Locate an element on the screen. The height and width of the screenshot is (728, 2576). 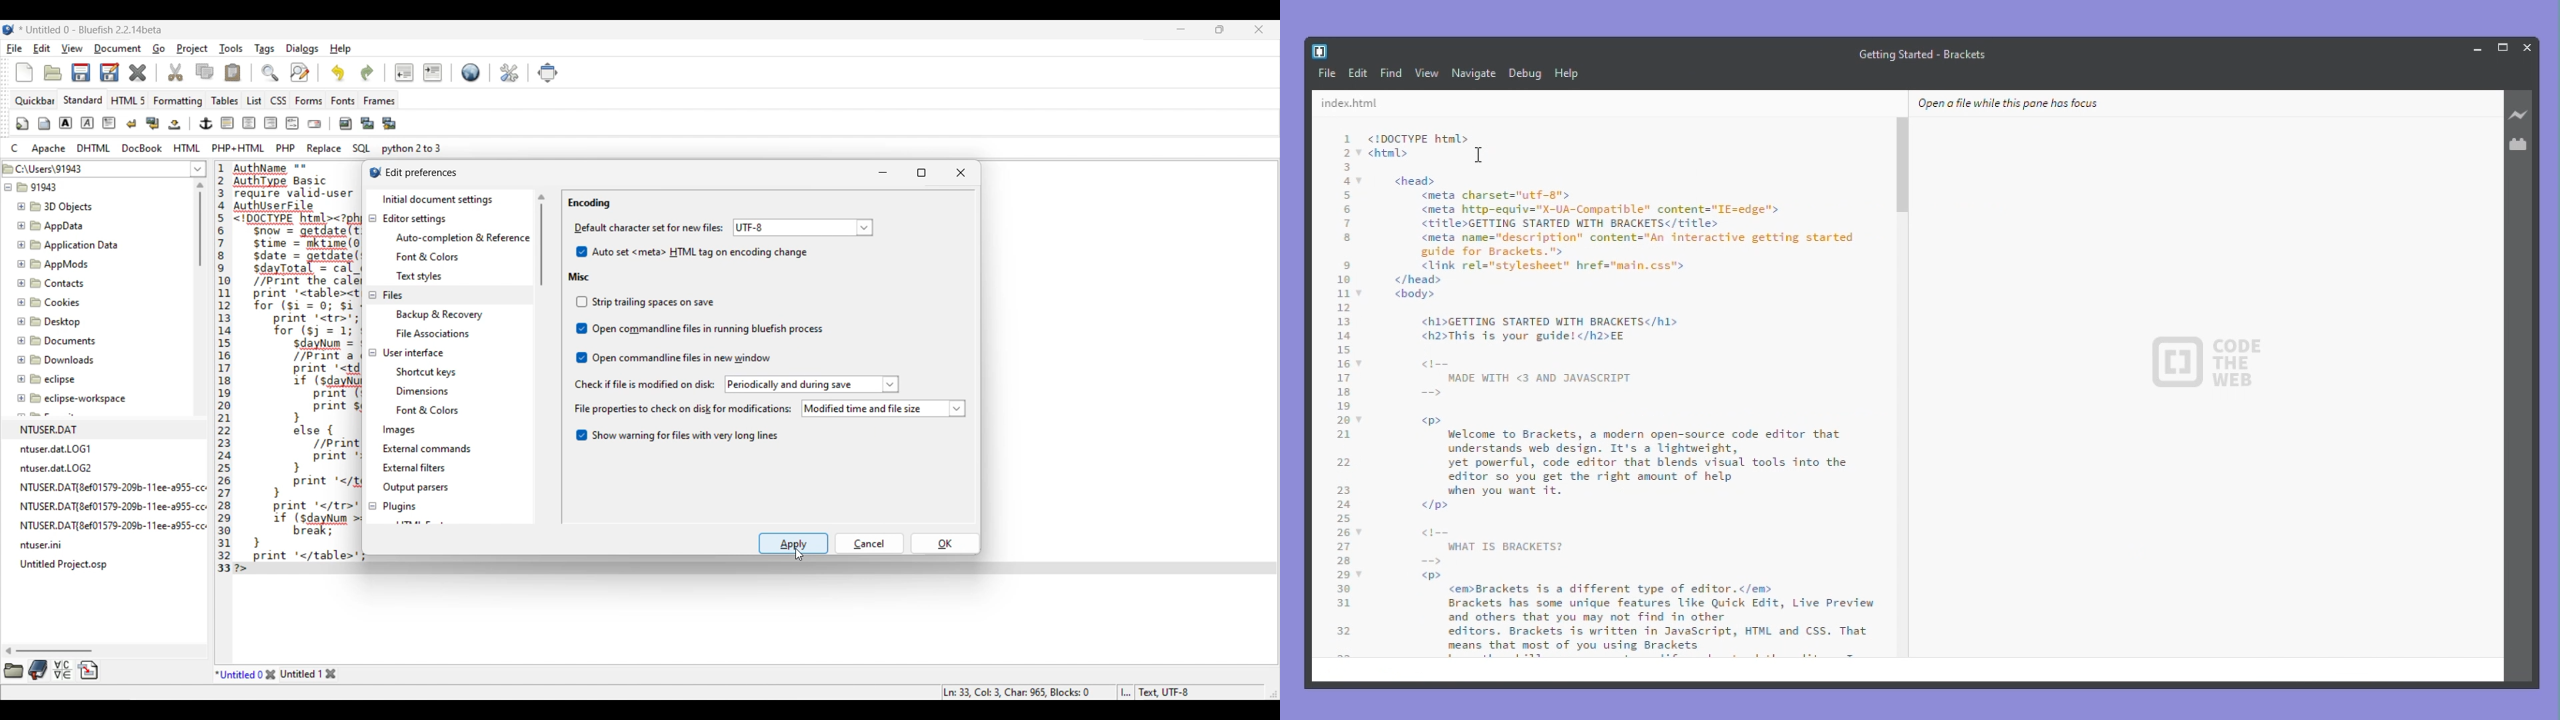
<!-- WHAT IS BRACKETS? --> is located at coordinates (1487, 546).